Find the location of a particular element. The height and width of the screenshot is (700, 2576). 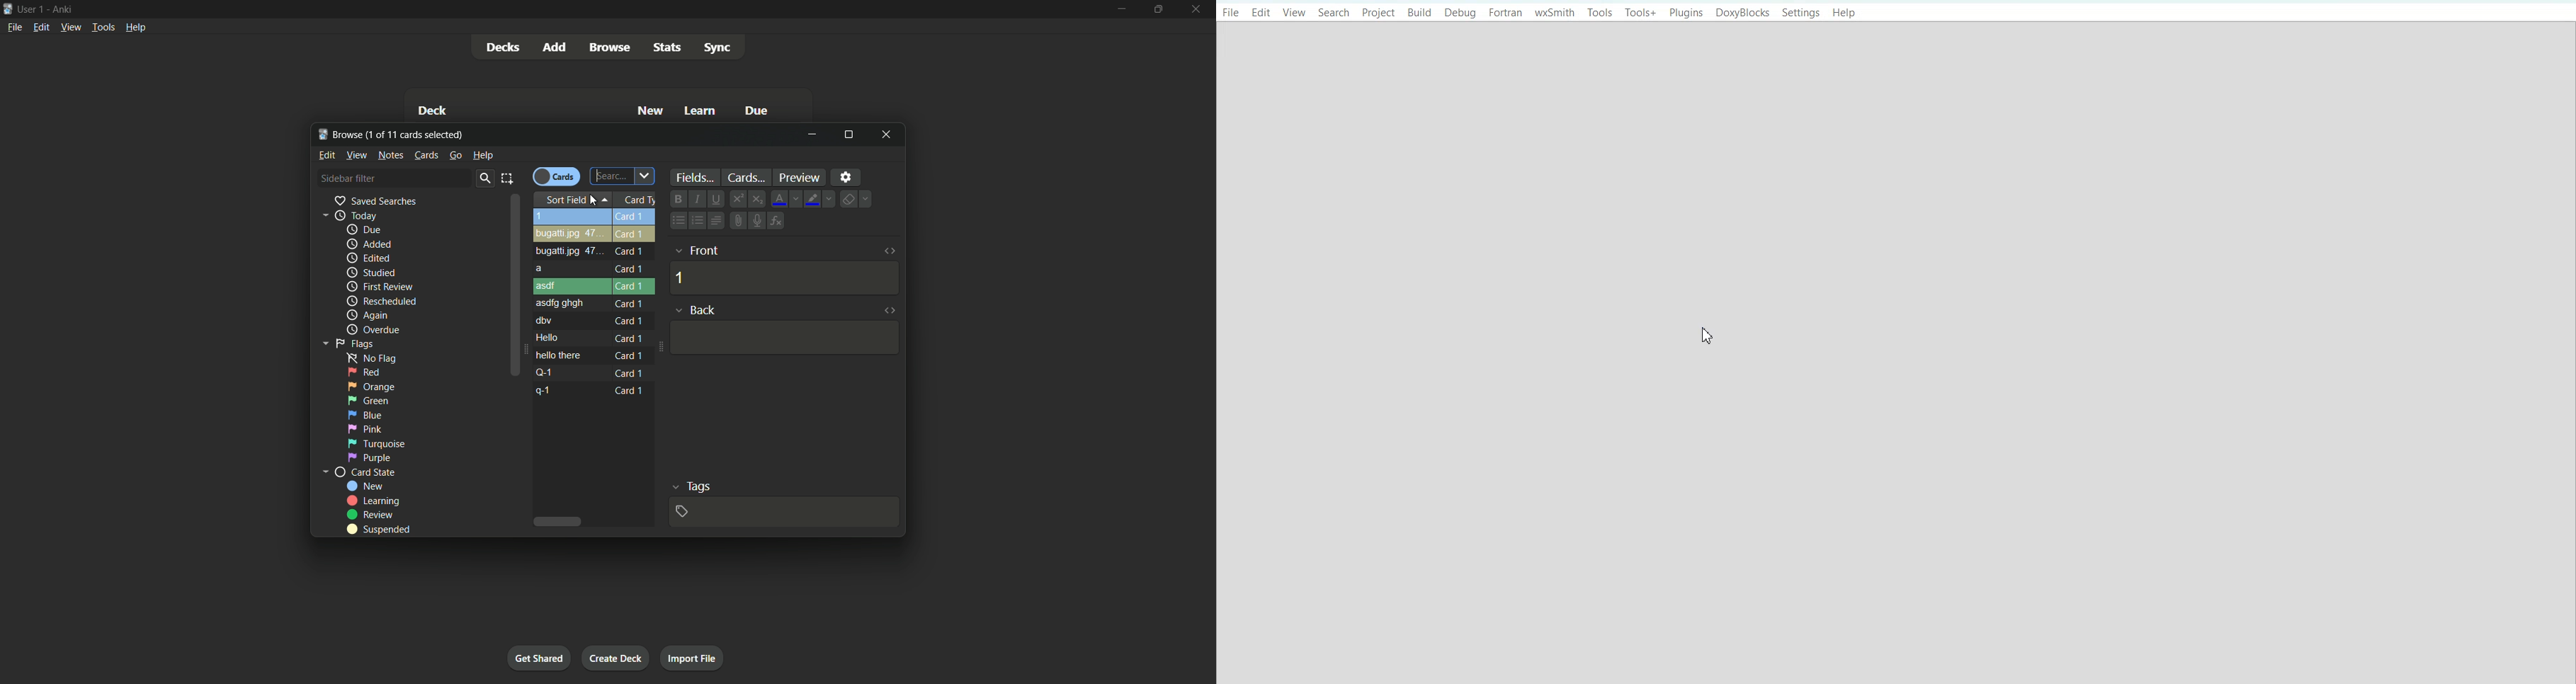

browse is located at coordinates (609, 48).